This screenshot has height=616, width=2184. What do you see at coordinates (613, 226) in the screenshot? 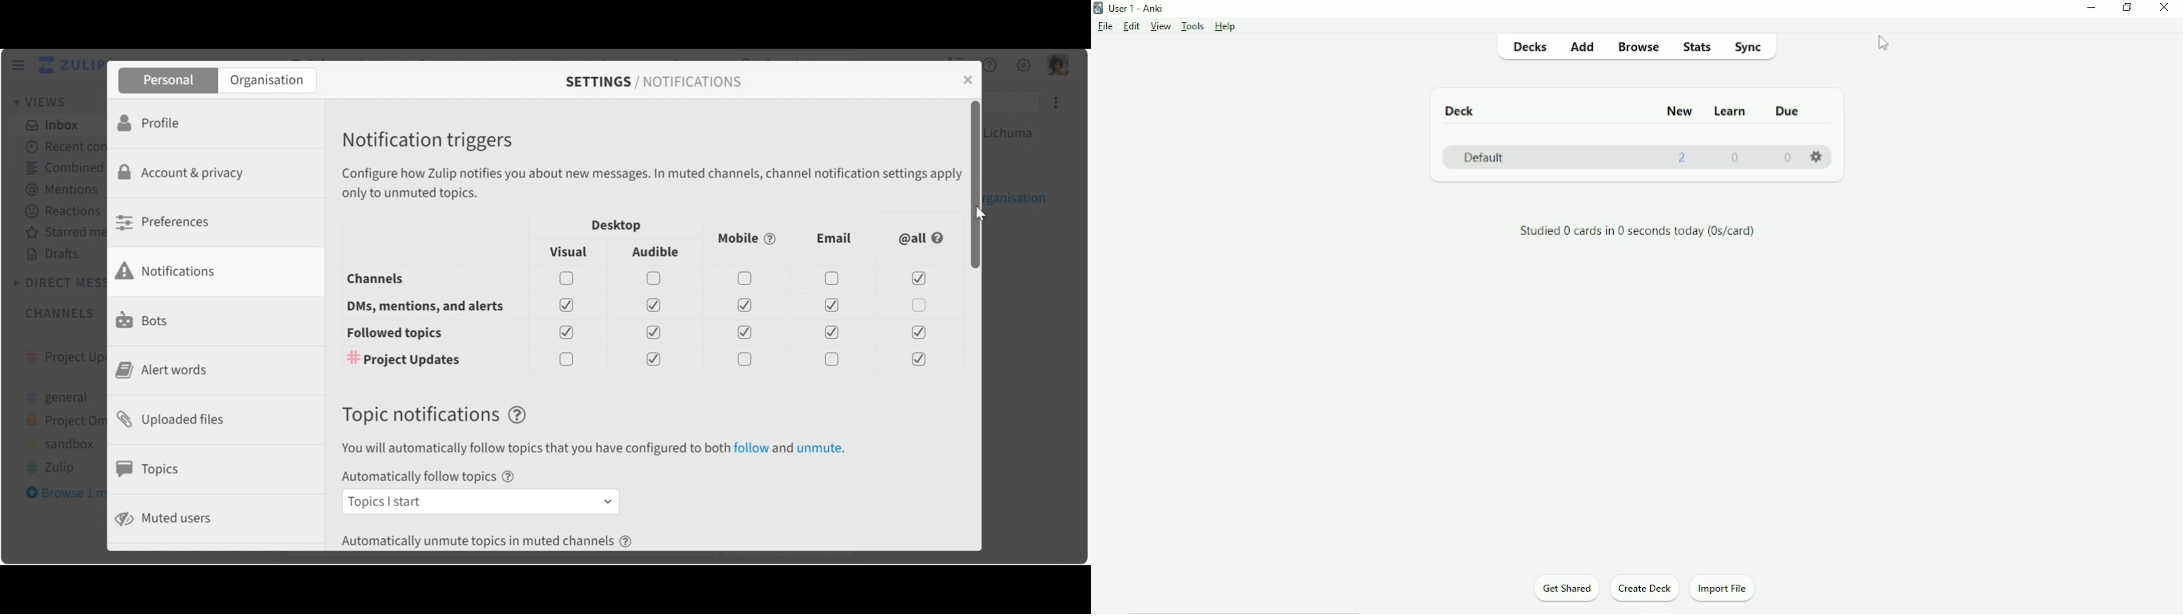
I see `Desktop` at bounding box center [613, 226].